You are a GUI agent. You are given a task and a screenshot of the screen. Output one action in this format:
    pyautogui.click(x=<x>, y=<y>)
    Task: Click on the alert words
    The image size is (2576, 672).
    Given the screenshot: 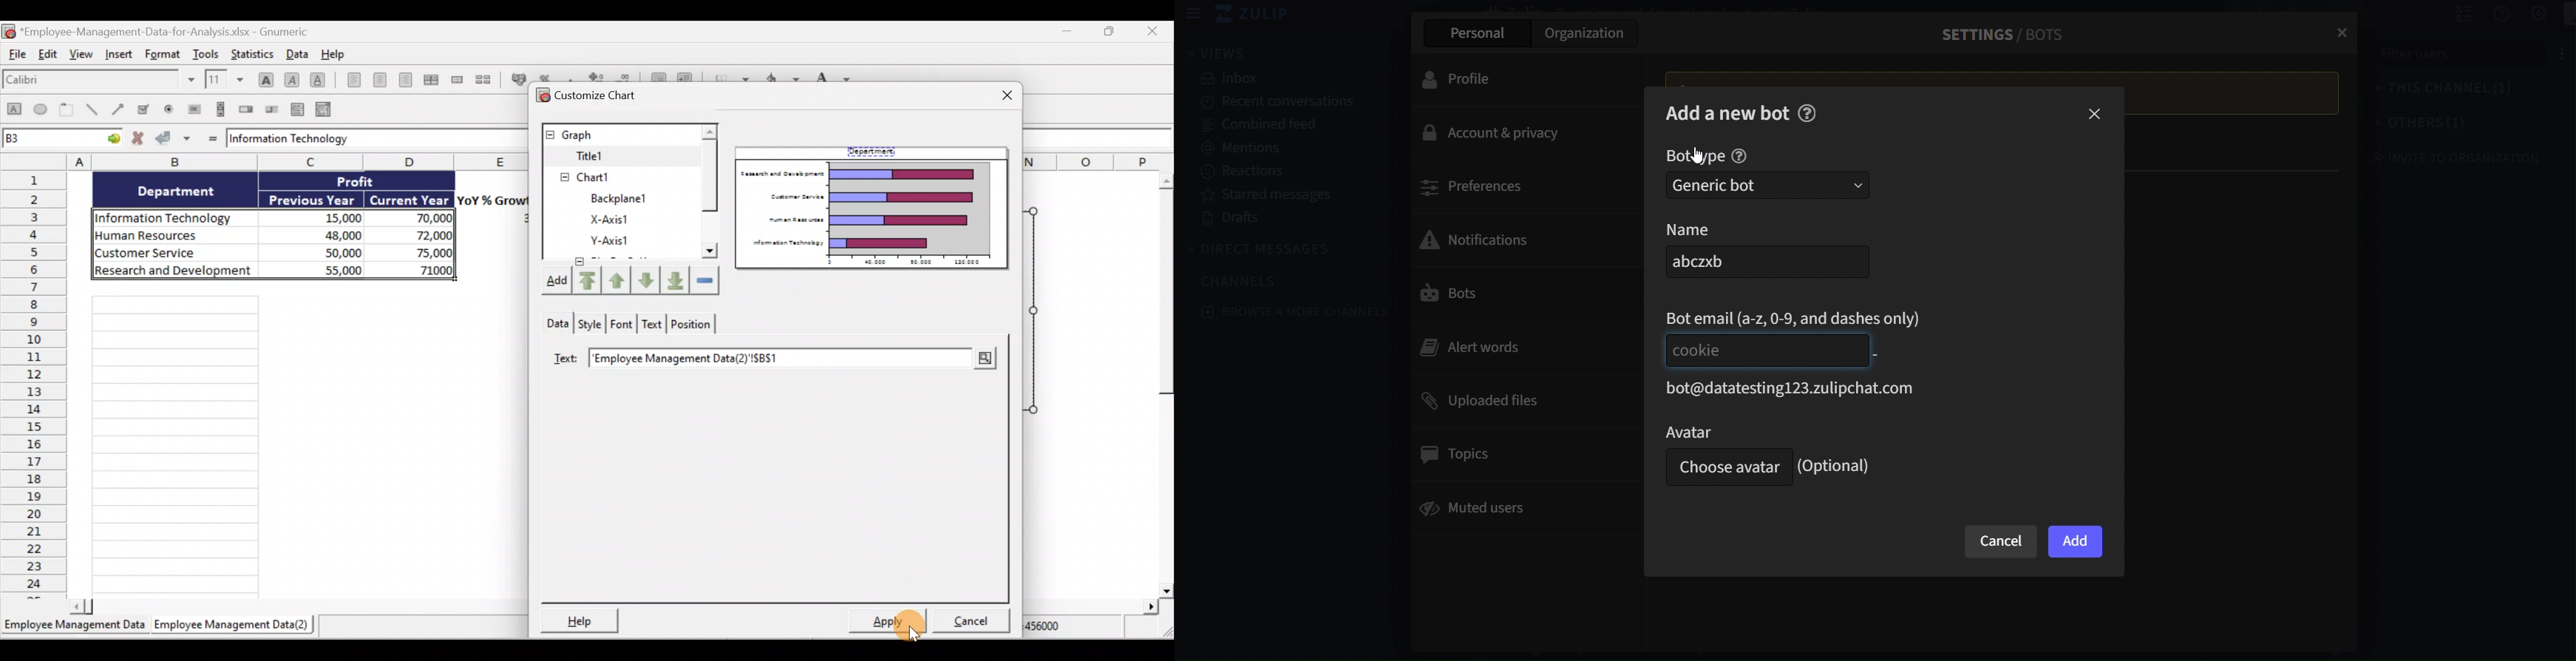 What is the action you would take?
    pyautogui.click(x=1519, y=347)
    